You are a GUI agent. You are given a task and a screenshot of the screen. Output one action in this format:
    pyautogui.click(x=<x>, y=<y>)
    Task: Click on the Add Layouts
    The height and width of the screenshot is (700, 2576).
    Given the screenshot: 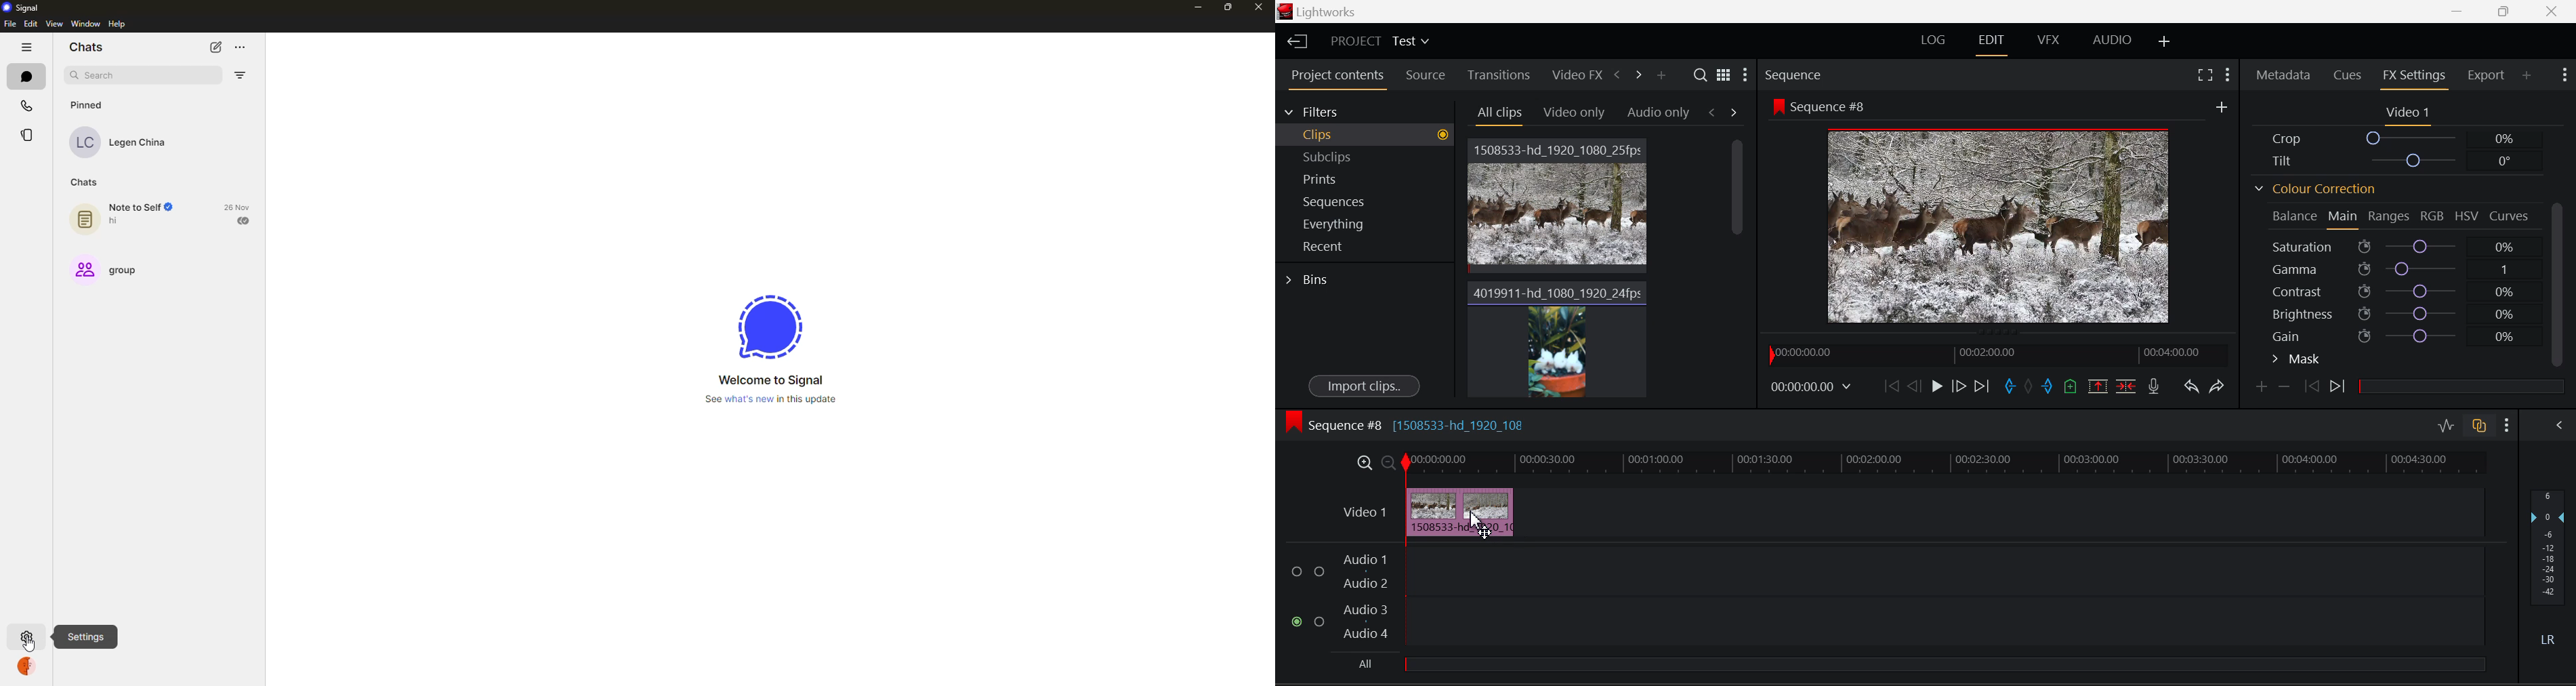 What is the action you would take?
    pyautogui.click(x=2164, y=39)
    